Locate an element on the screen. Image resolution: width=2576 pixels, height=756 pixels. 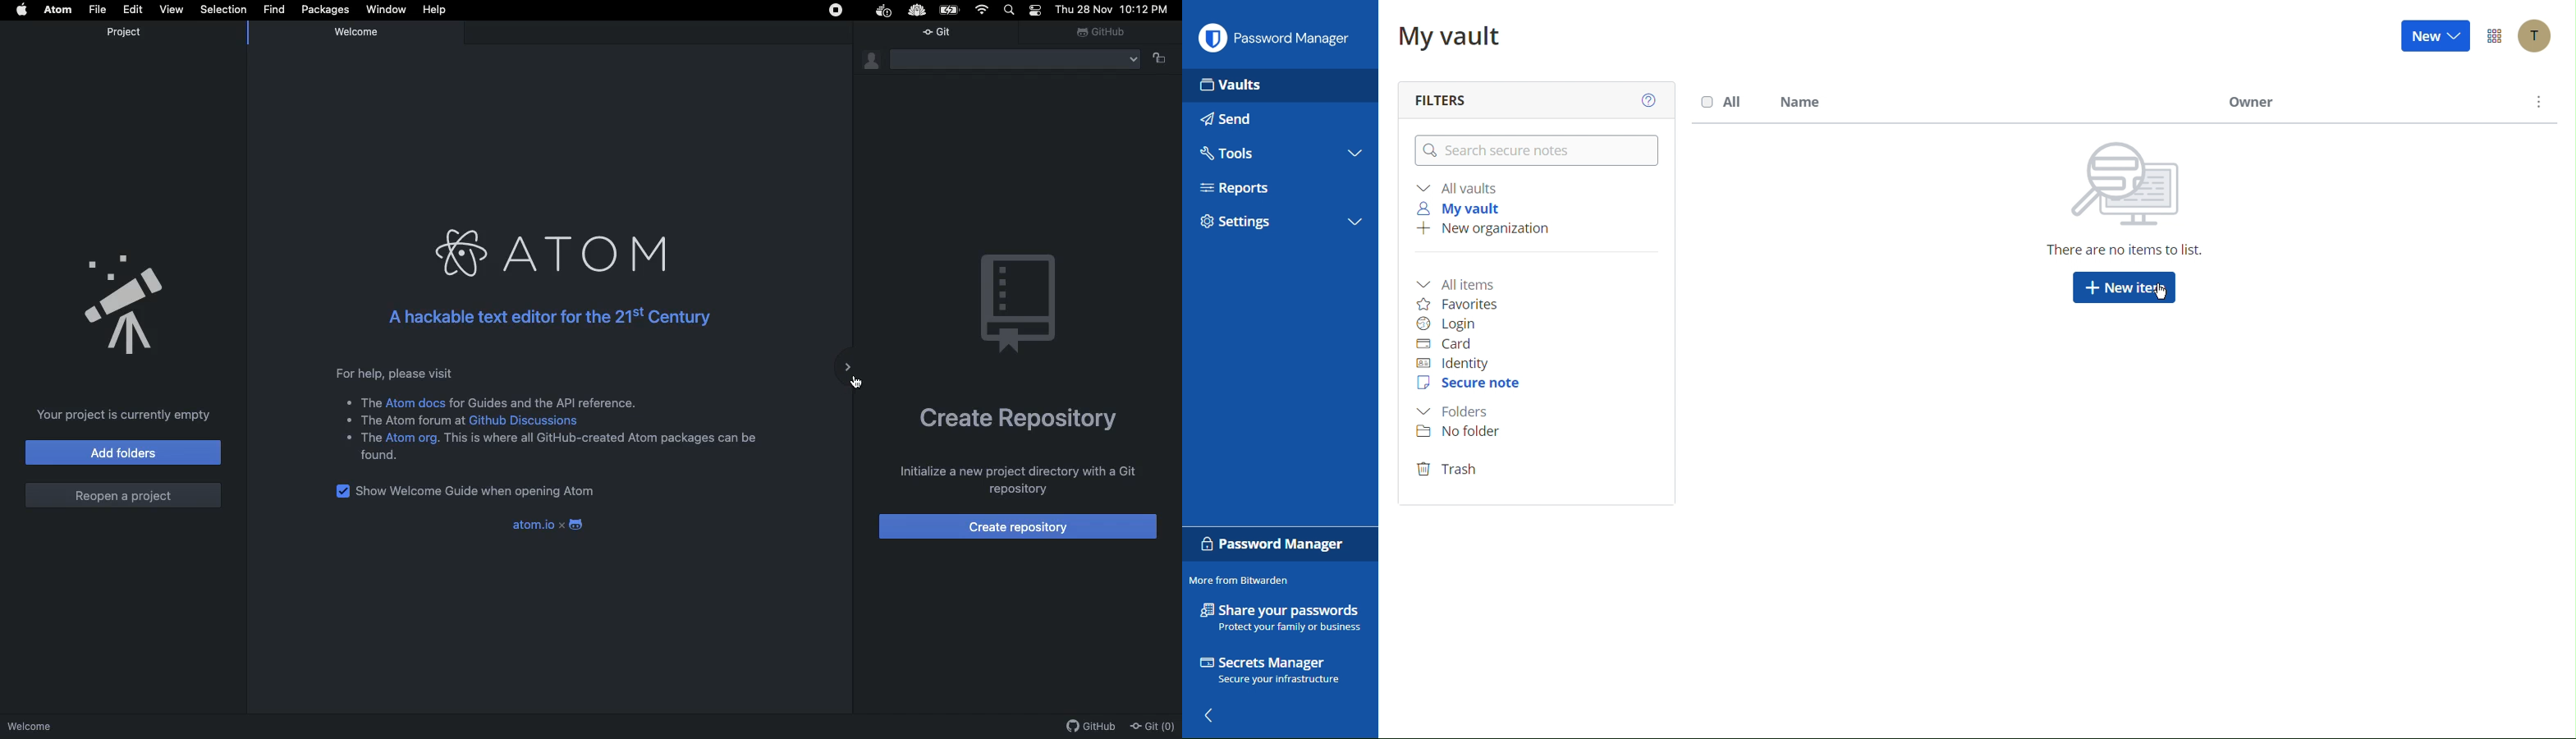
Project is located at coordinates (131, 34).